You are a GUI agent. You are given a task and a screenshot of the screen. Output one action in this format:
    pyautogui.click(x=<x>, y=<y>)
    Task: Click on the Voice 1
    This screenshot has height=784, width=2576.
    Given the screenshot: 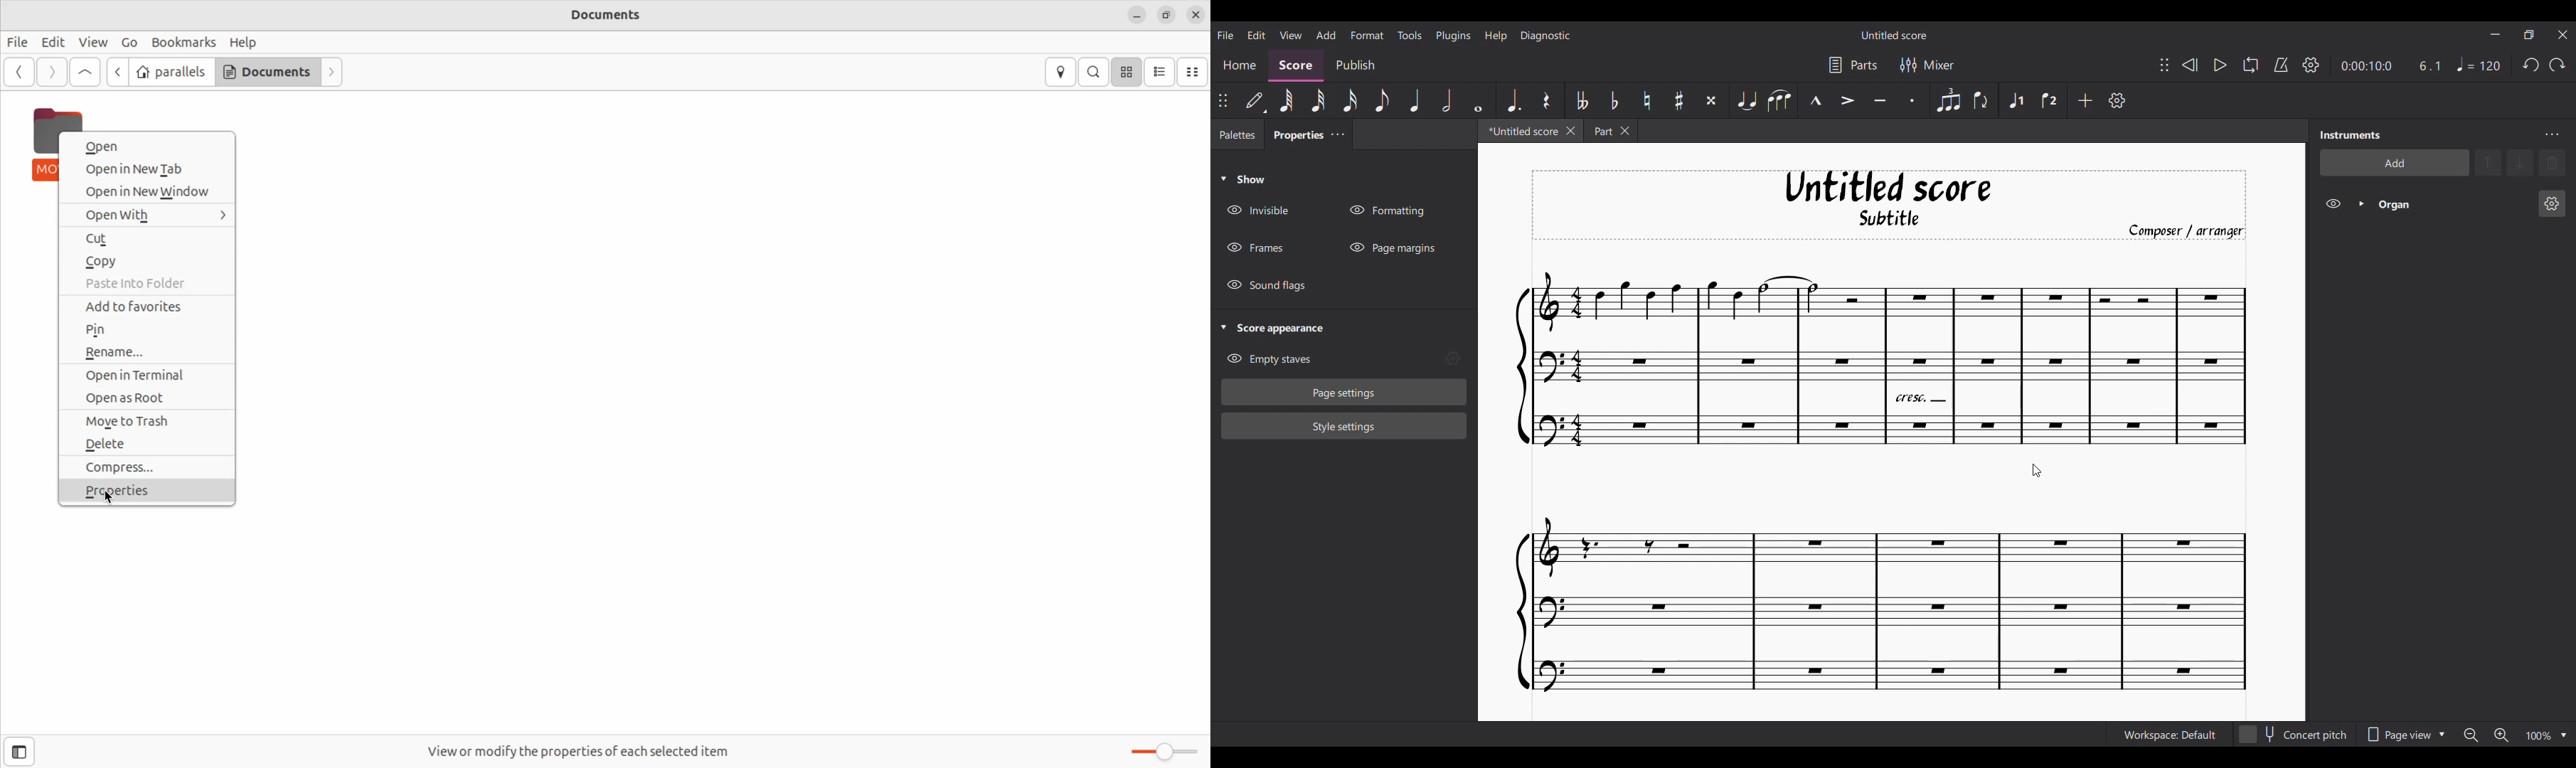 What is the action you would take?
    pyautogui.click(x=2016, y=100)
    